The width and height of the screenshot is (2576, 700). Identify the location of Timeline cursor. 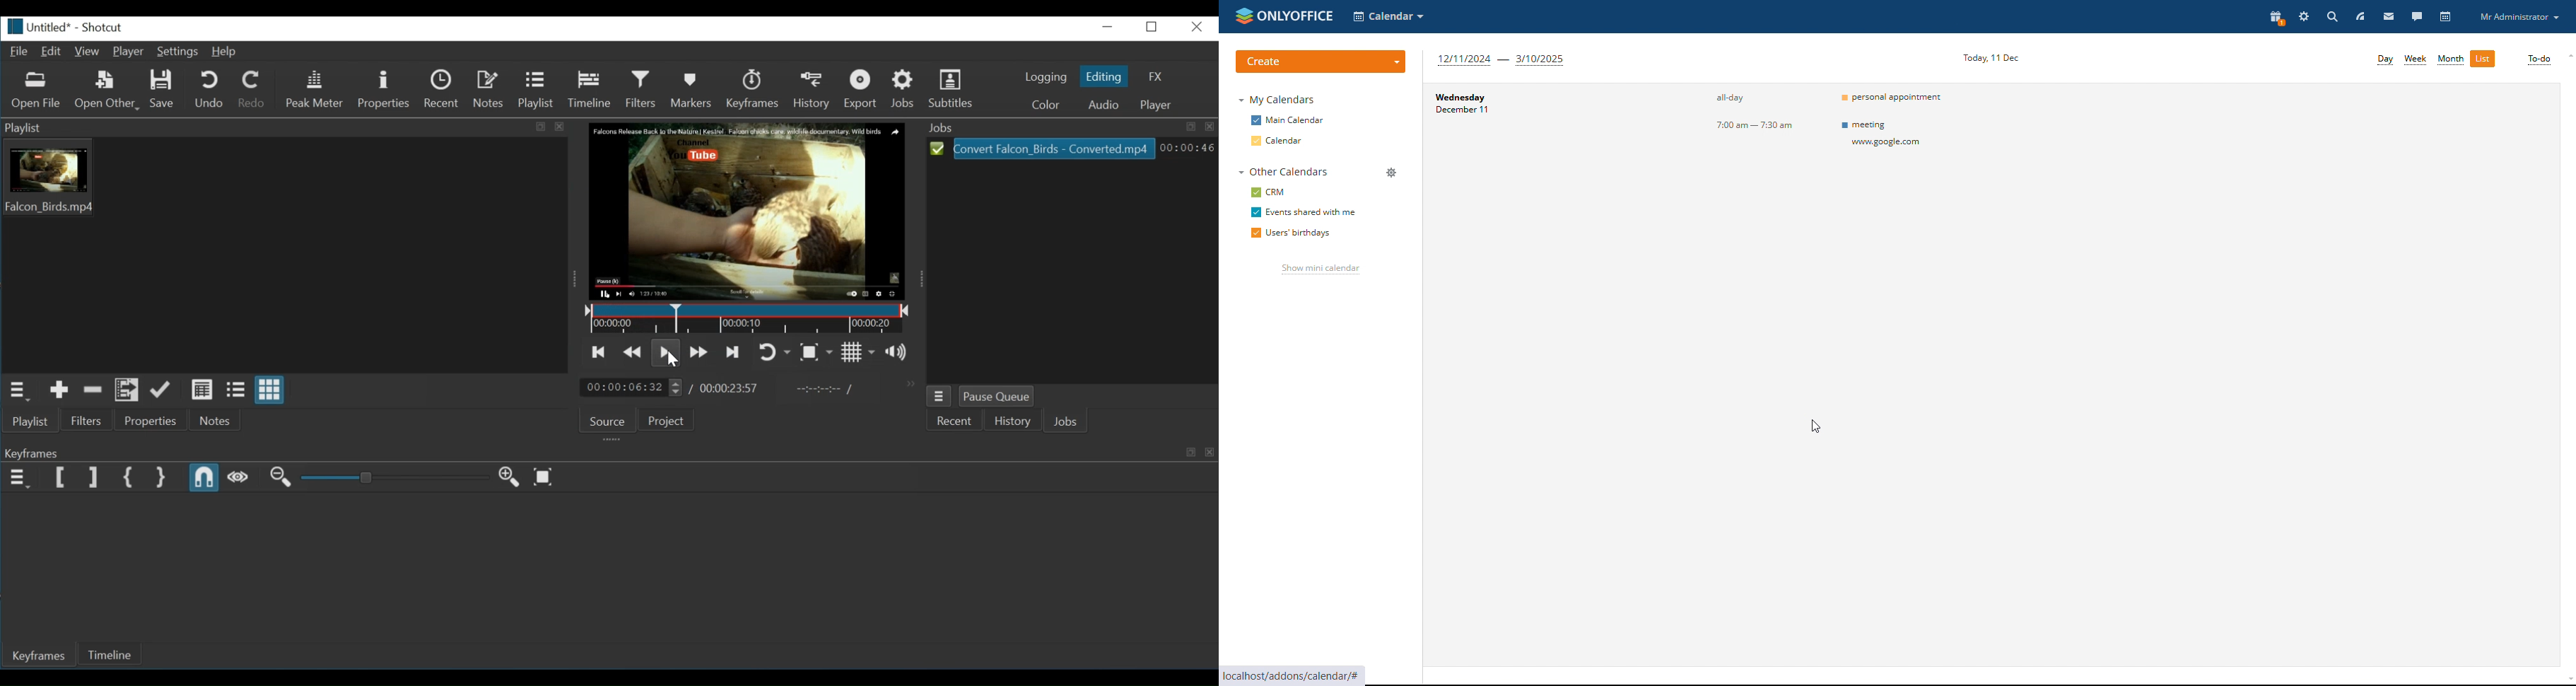
(676, 317).